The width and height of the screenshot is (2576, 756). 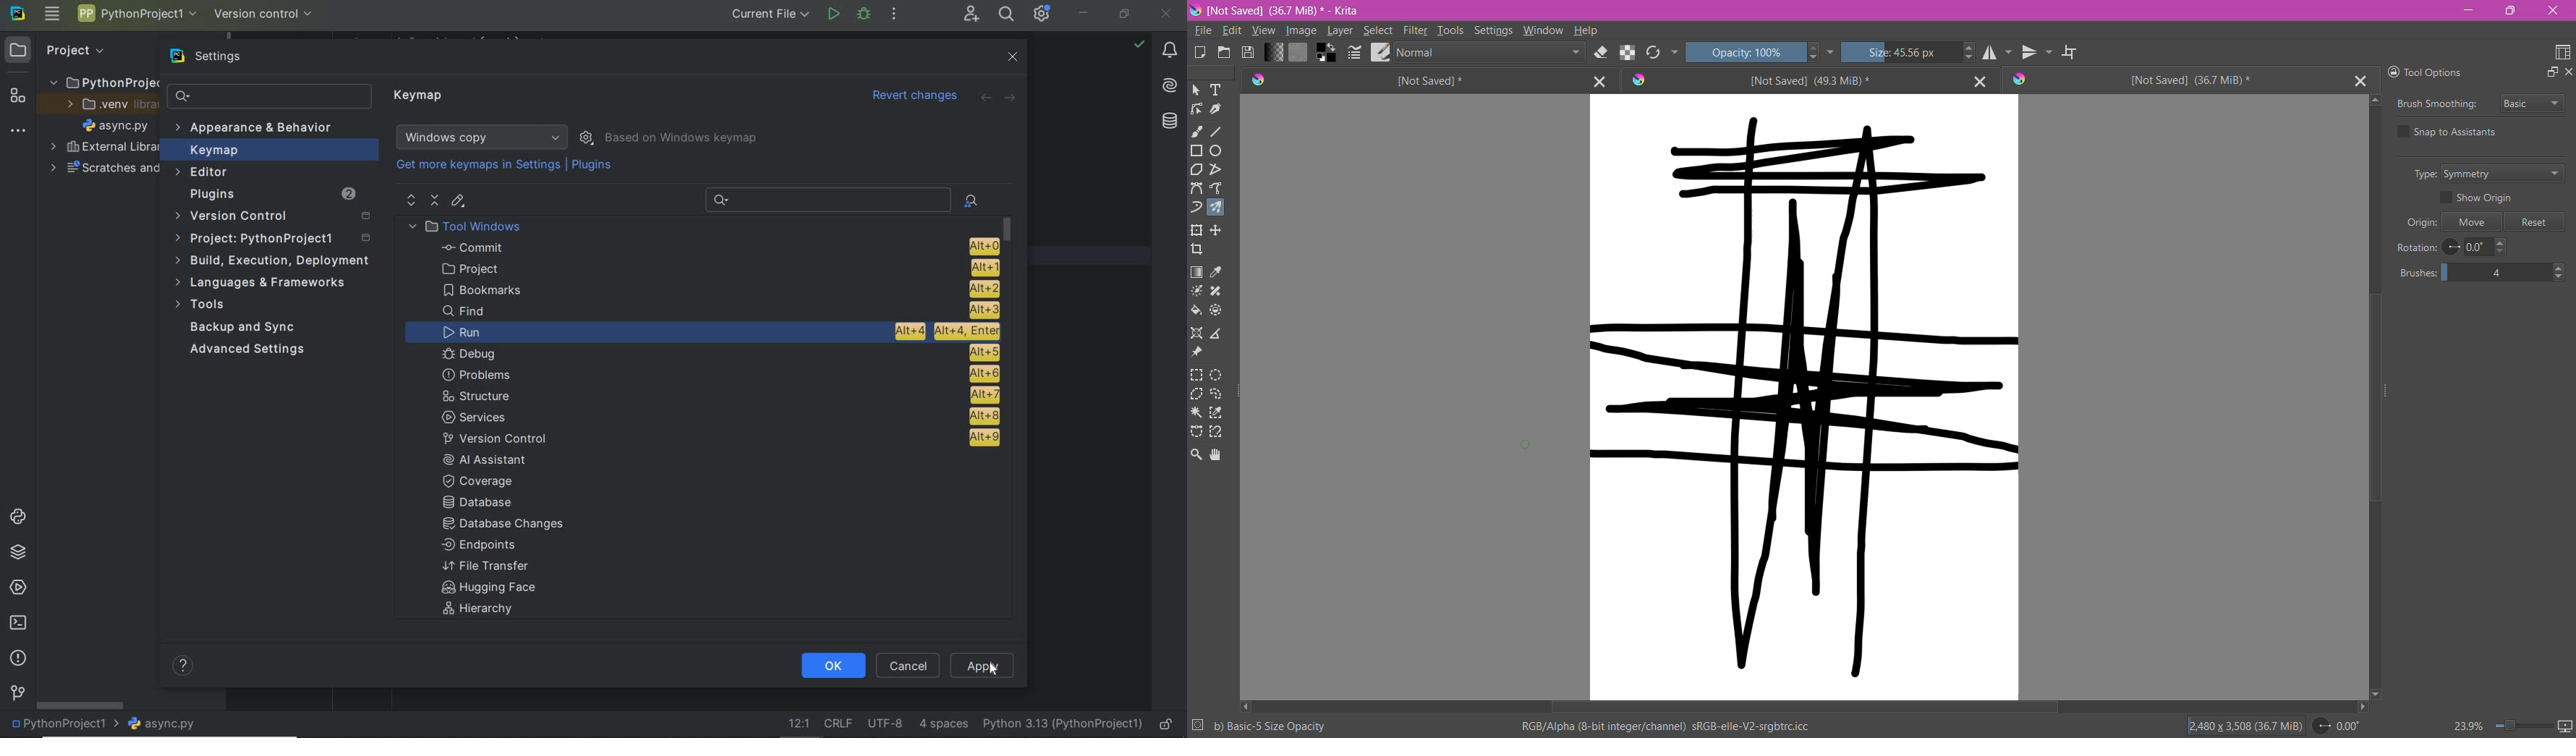 What do you see at coordinates (1011, 97) in the screenshot?
I see `forward` at bounding box center [1011, 97].